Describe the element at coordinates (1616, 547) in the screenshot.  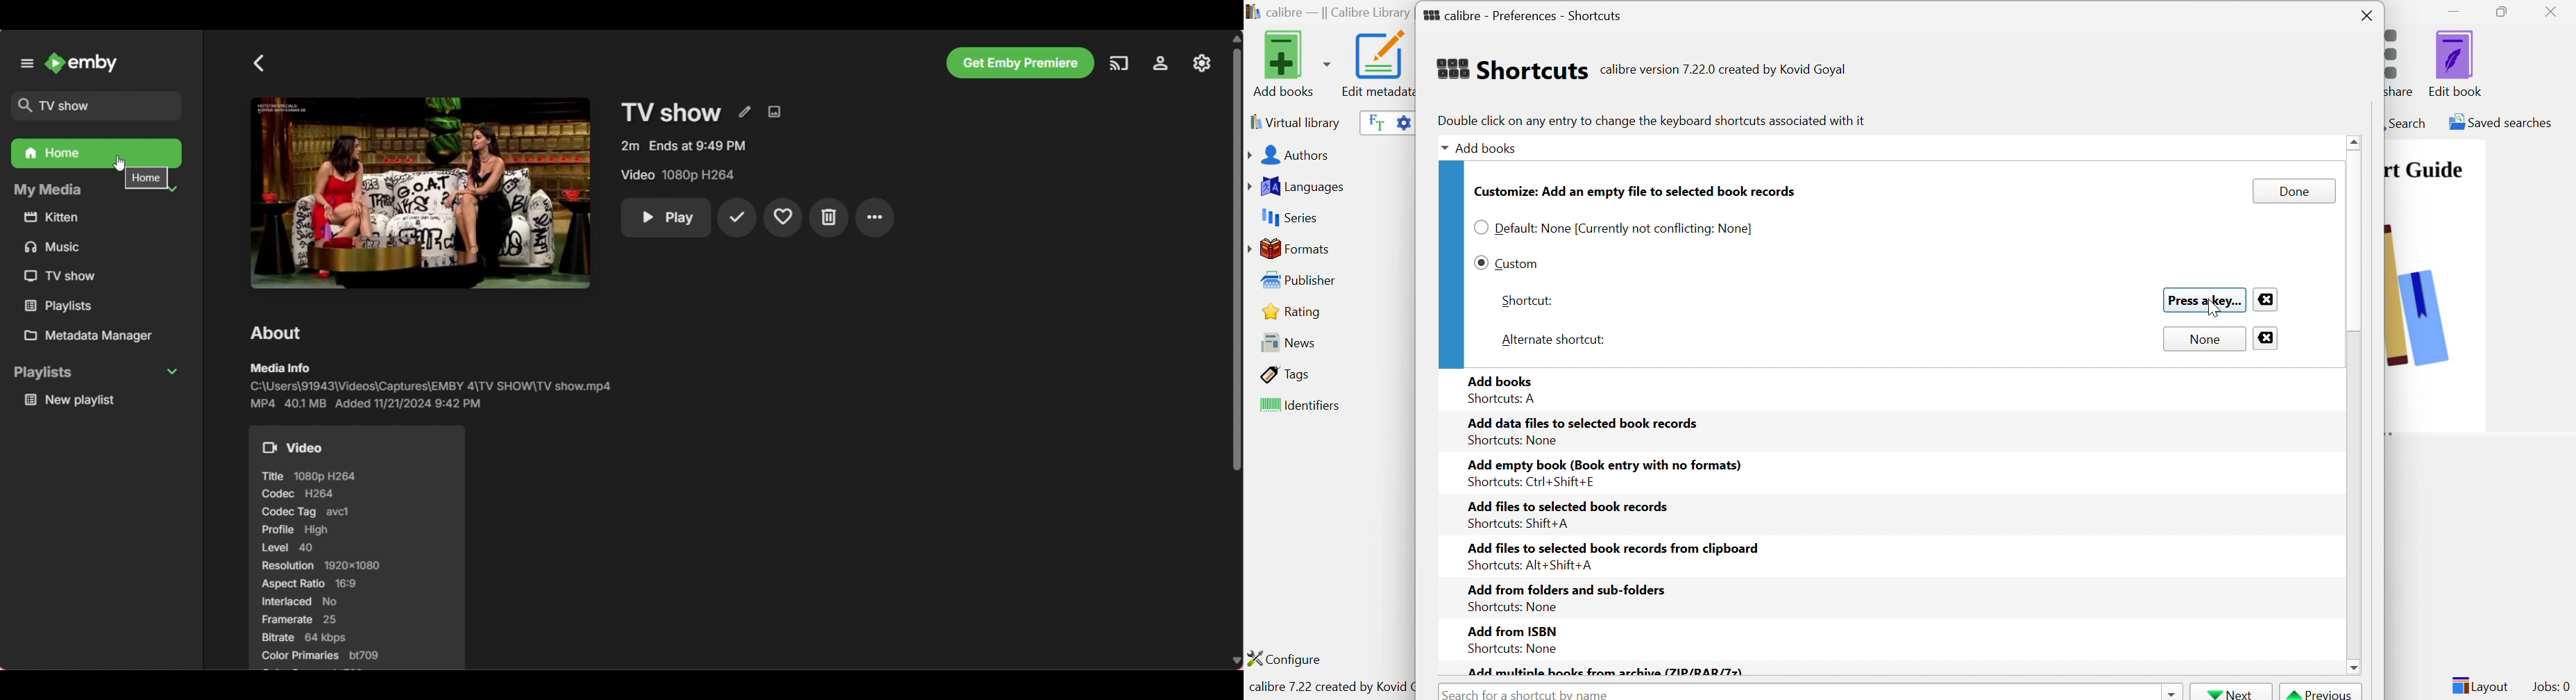
I see `Add files to selected book records from clipboard` at that location.